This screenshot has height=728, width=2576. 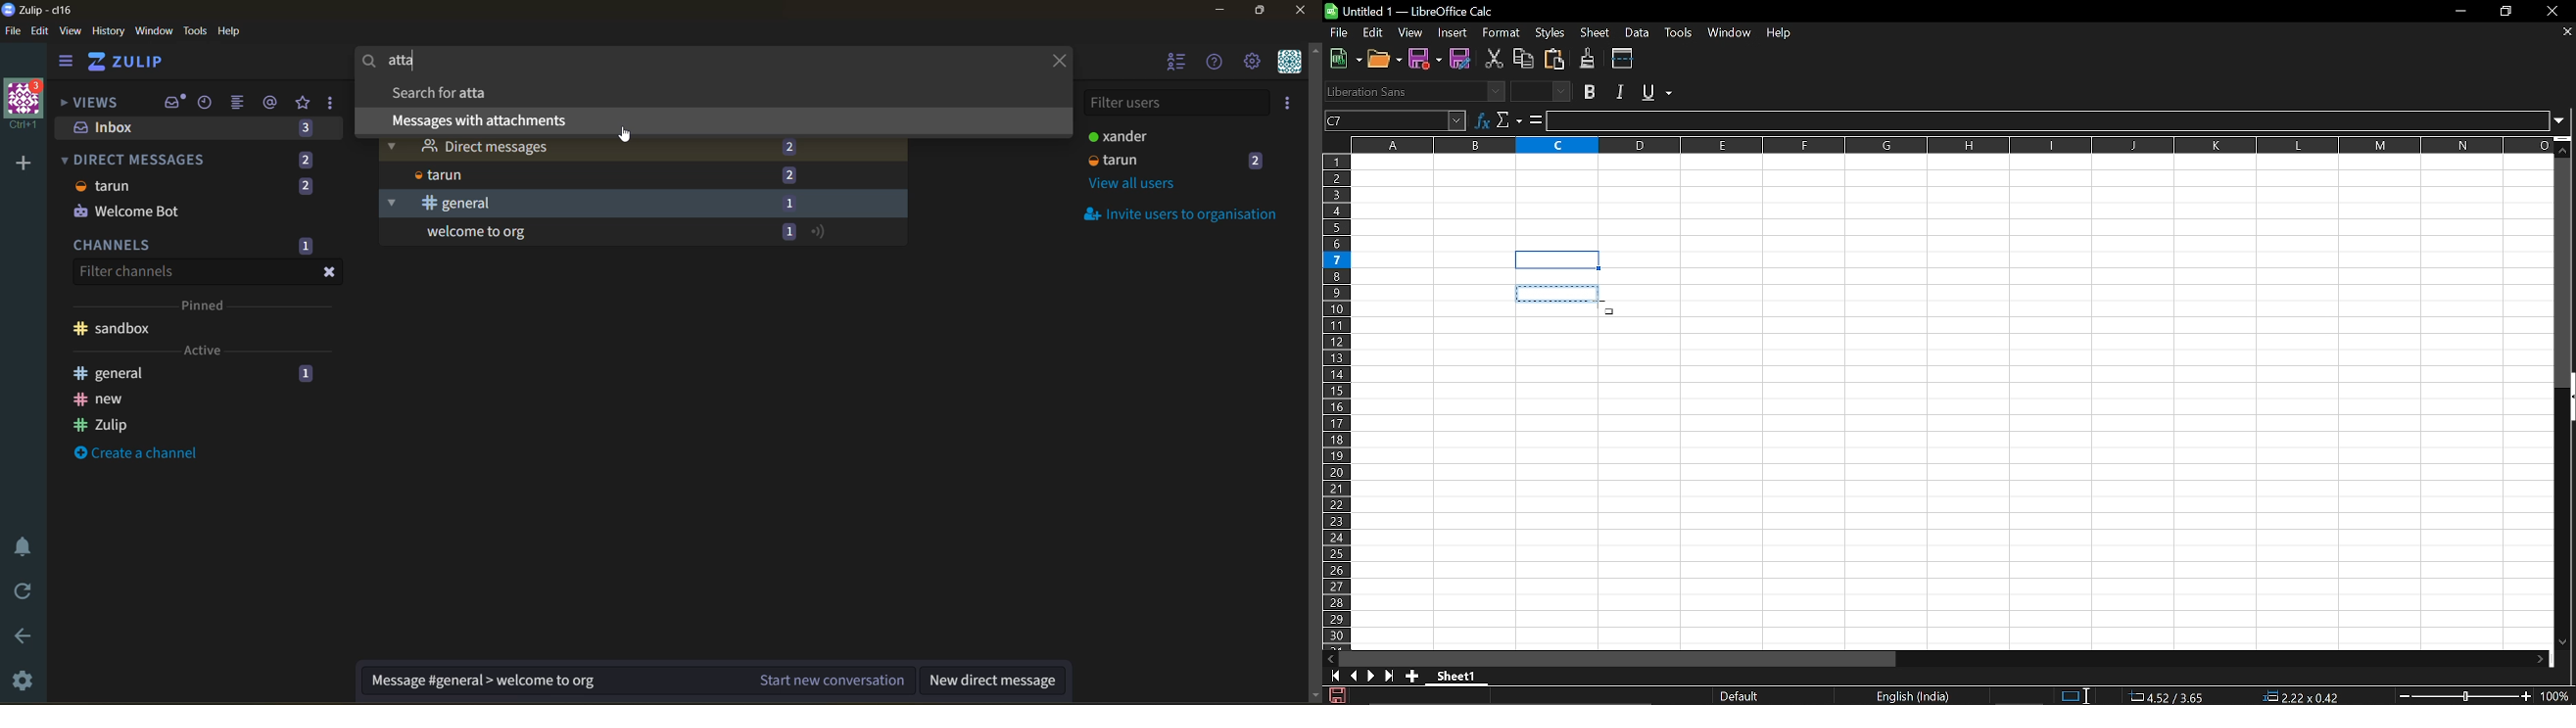 What do you see at coordinates (833, 679) in the screenshot?
I see `Start new conversation` at bounding box center [833, 679].